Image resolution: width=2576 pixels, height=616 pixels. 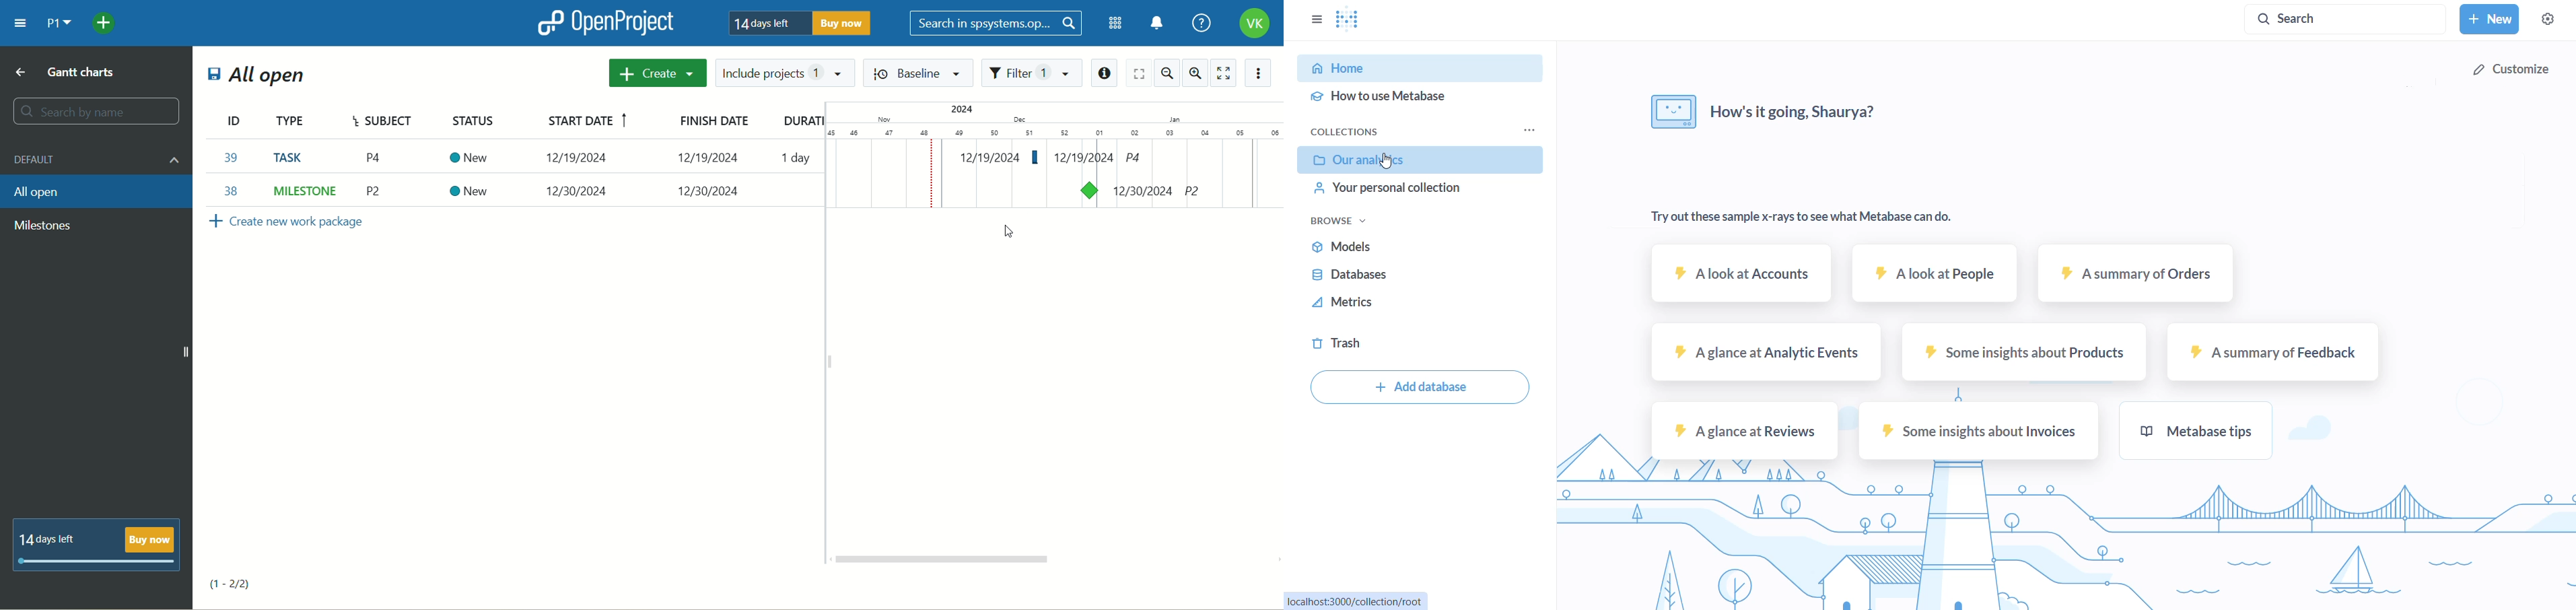 I want to click on account, so click(x=1255, y=23).